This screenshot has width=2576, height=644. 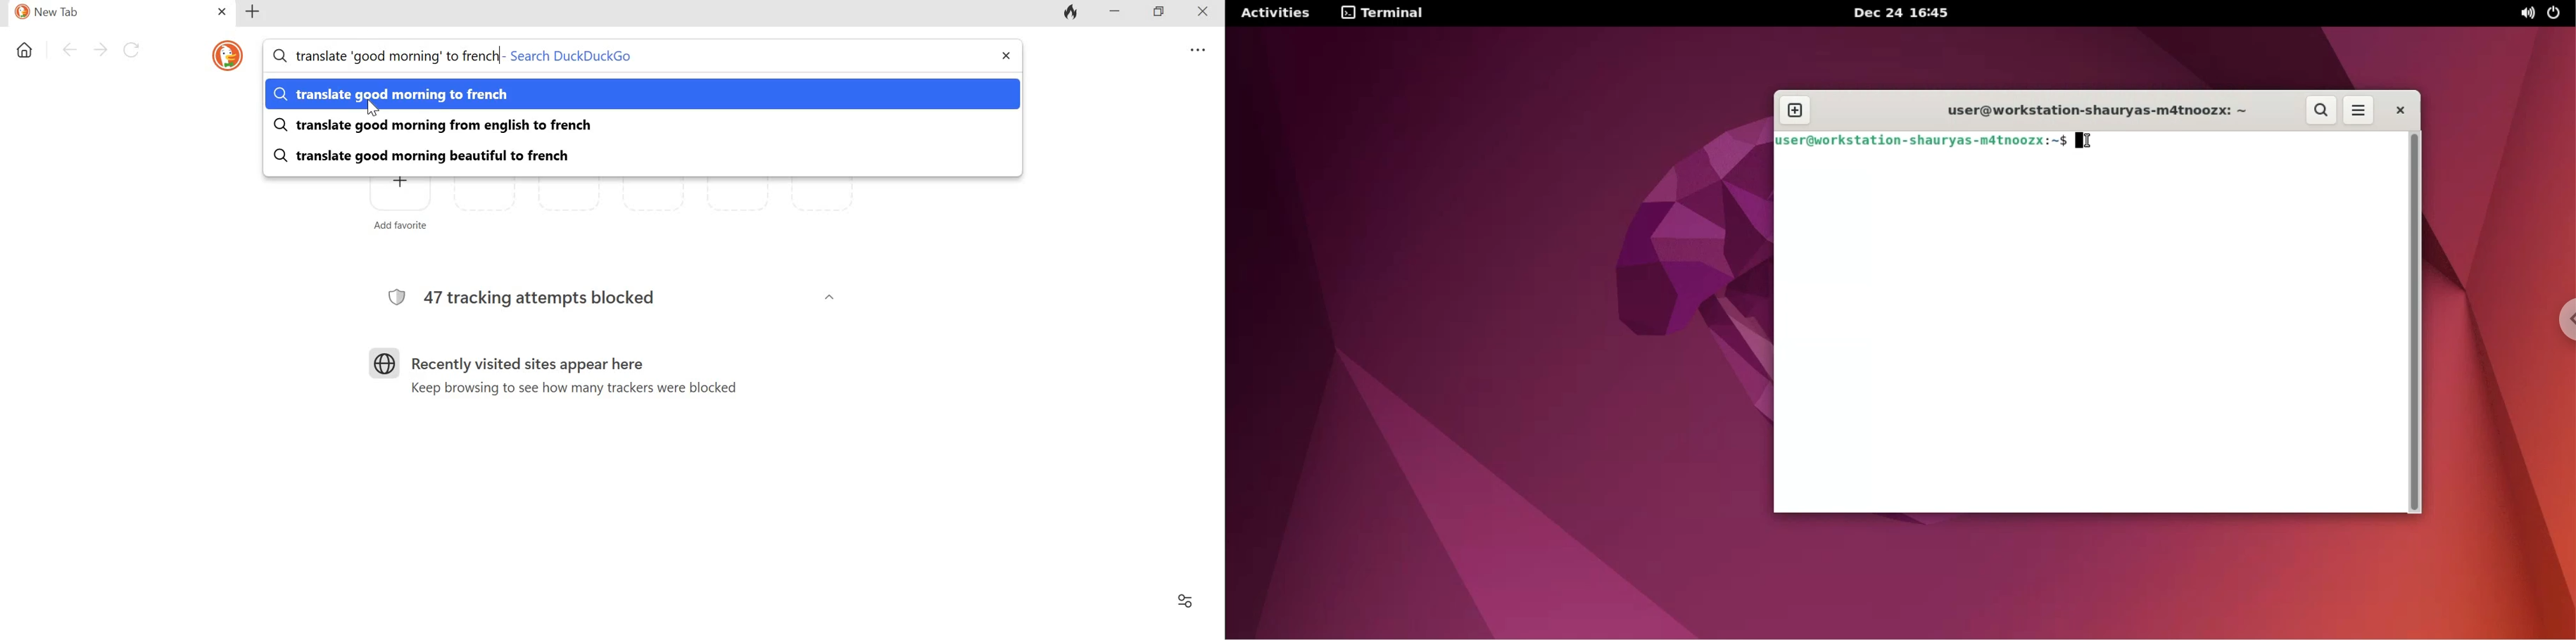 What do you see at coordinates (131, 51) in the screenshot?
I see `Reload this page` at bounding box center [131, 51].